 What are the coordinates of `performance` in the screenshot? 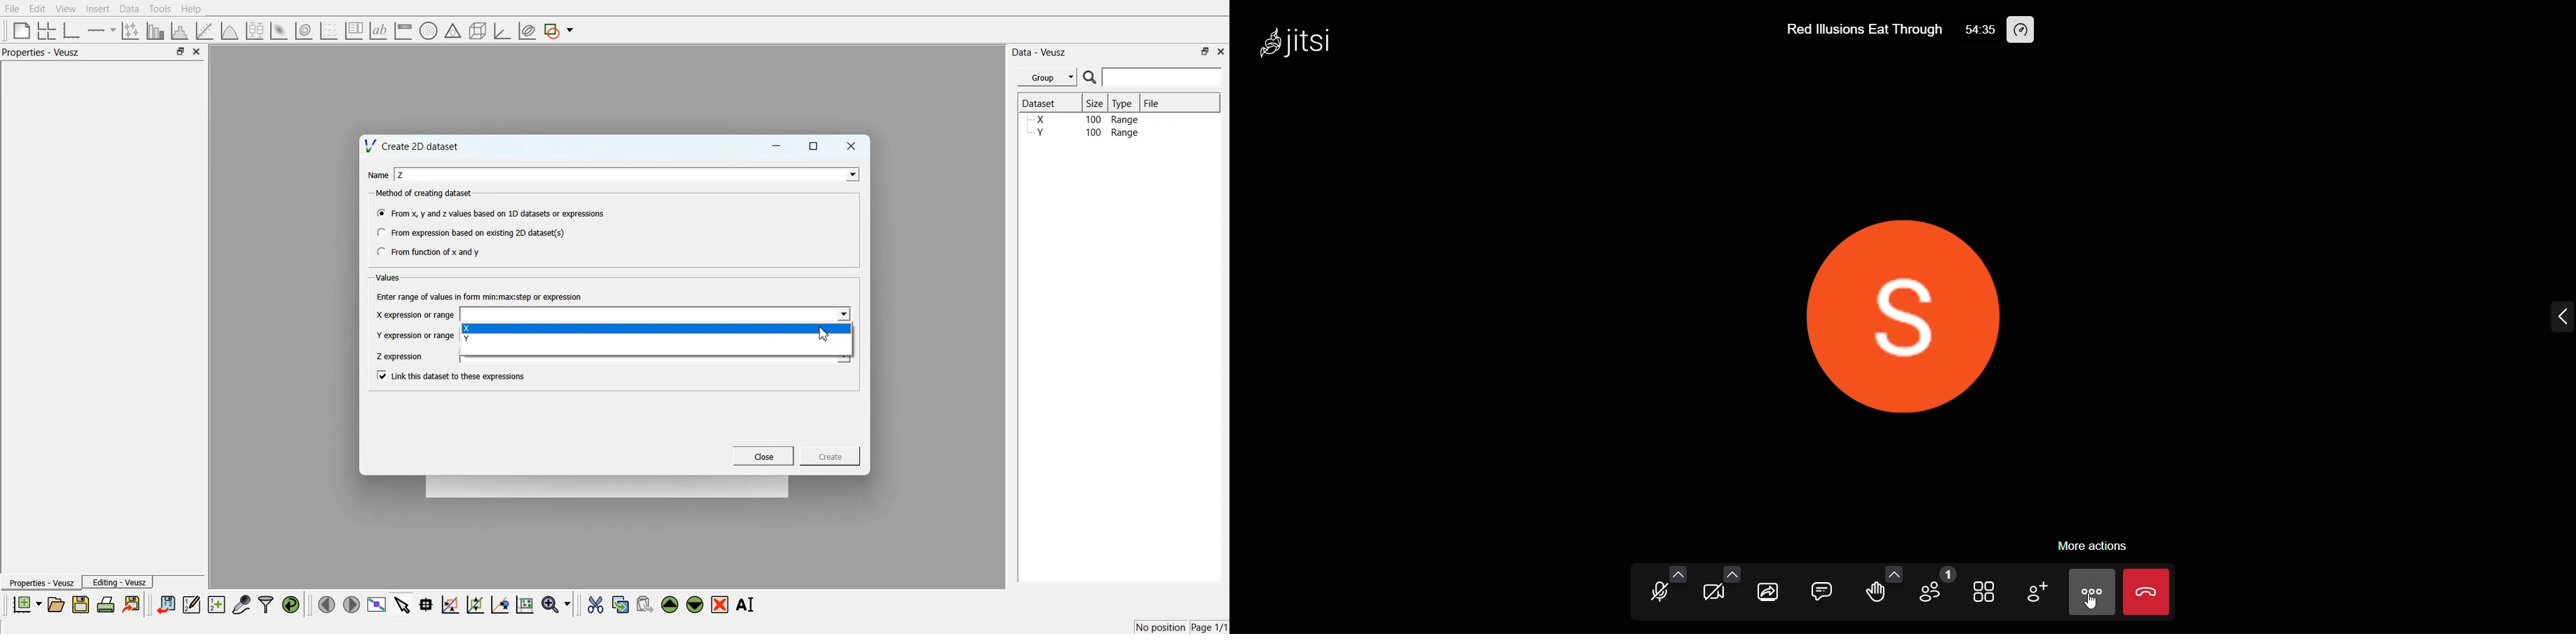 It's located at (2023, 29).